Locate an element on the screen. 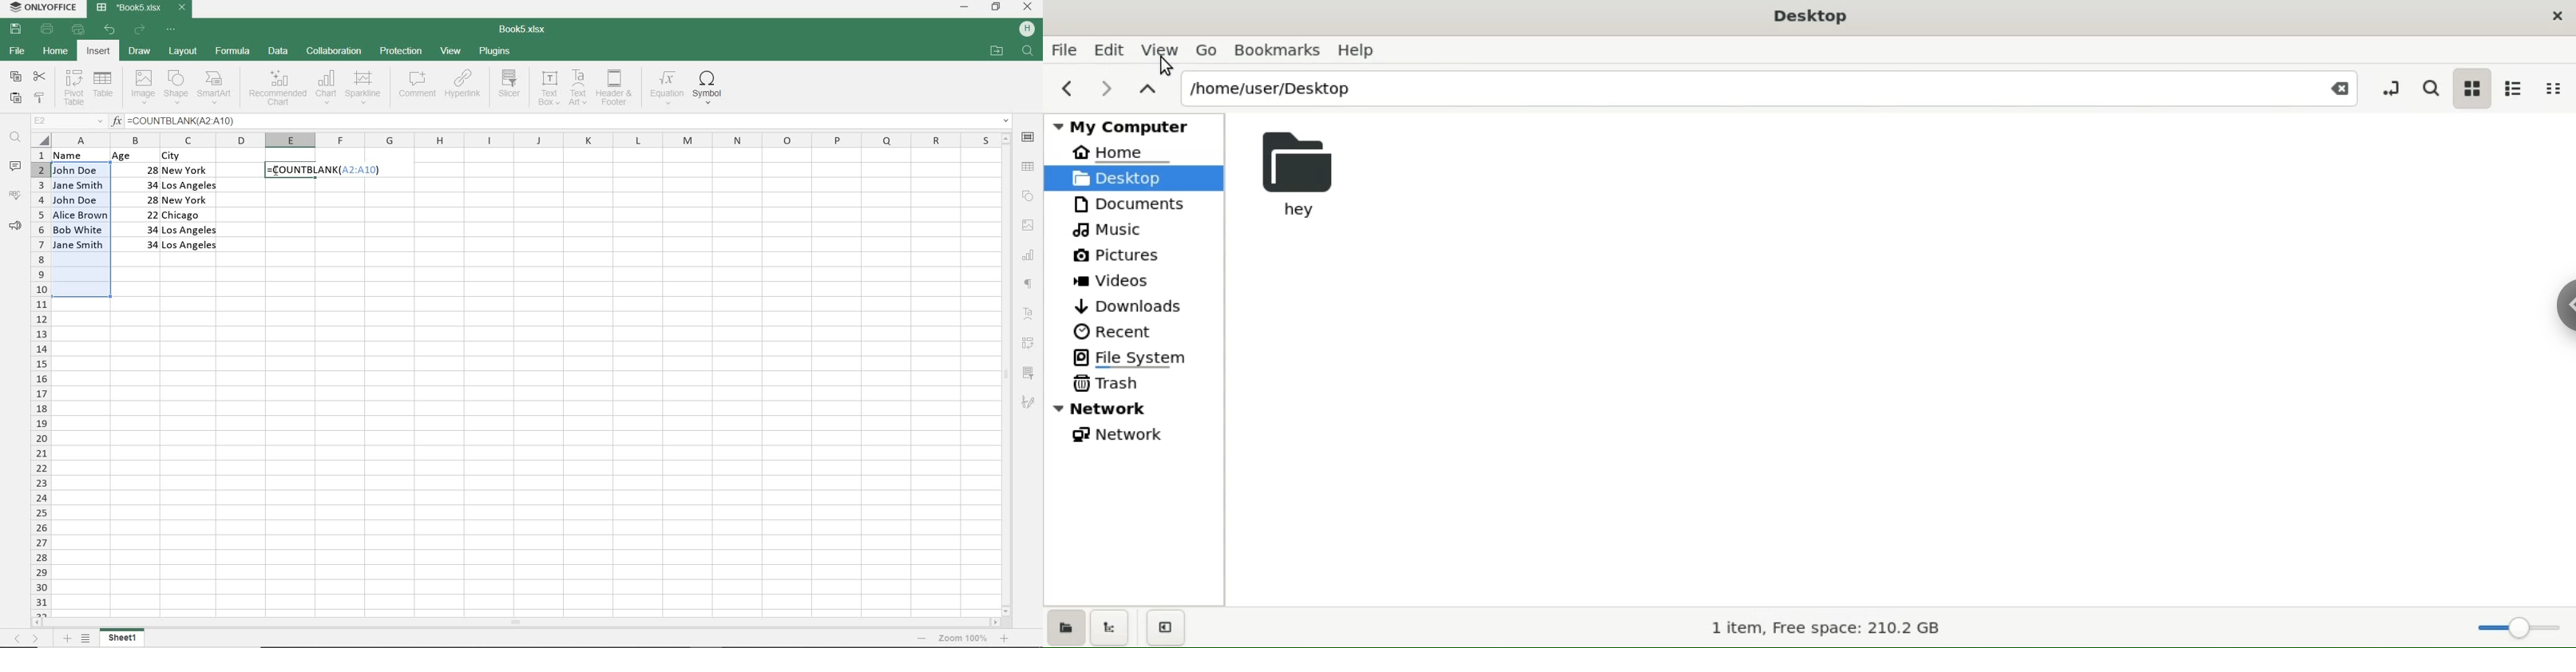 This screenshot has height=672, width=2576. my computer is located at coordinates (1127, 125).